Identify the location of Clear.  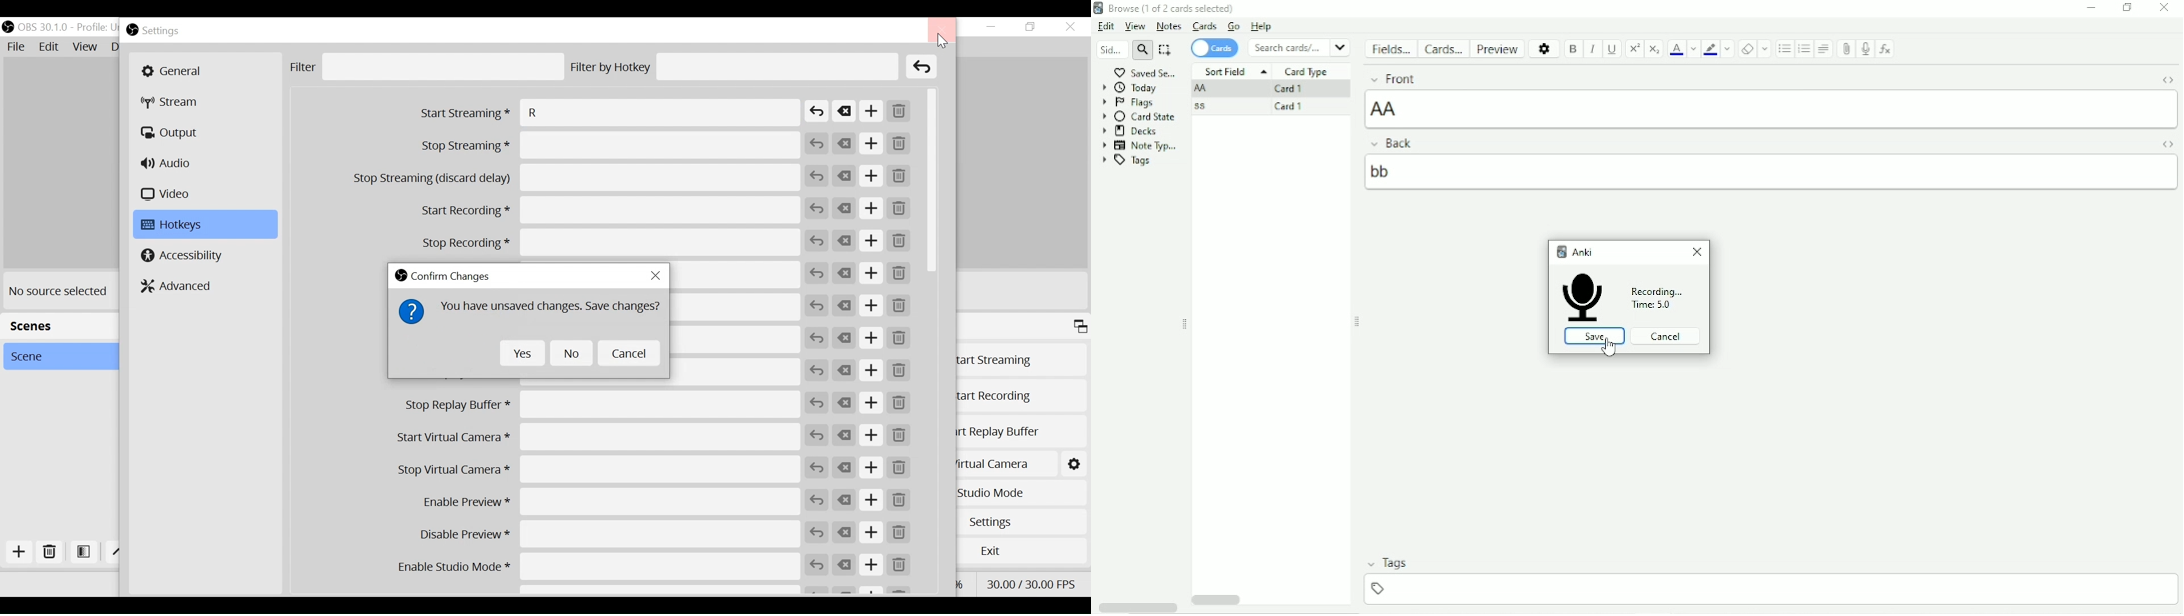
(845, 305).